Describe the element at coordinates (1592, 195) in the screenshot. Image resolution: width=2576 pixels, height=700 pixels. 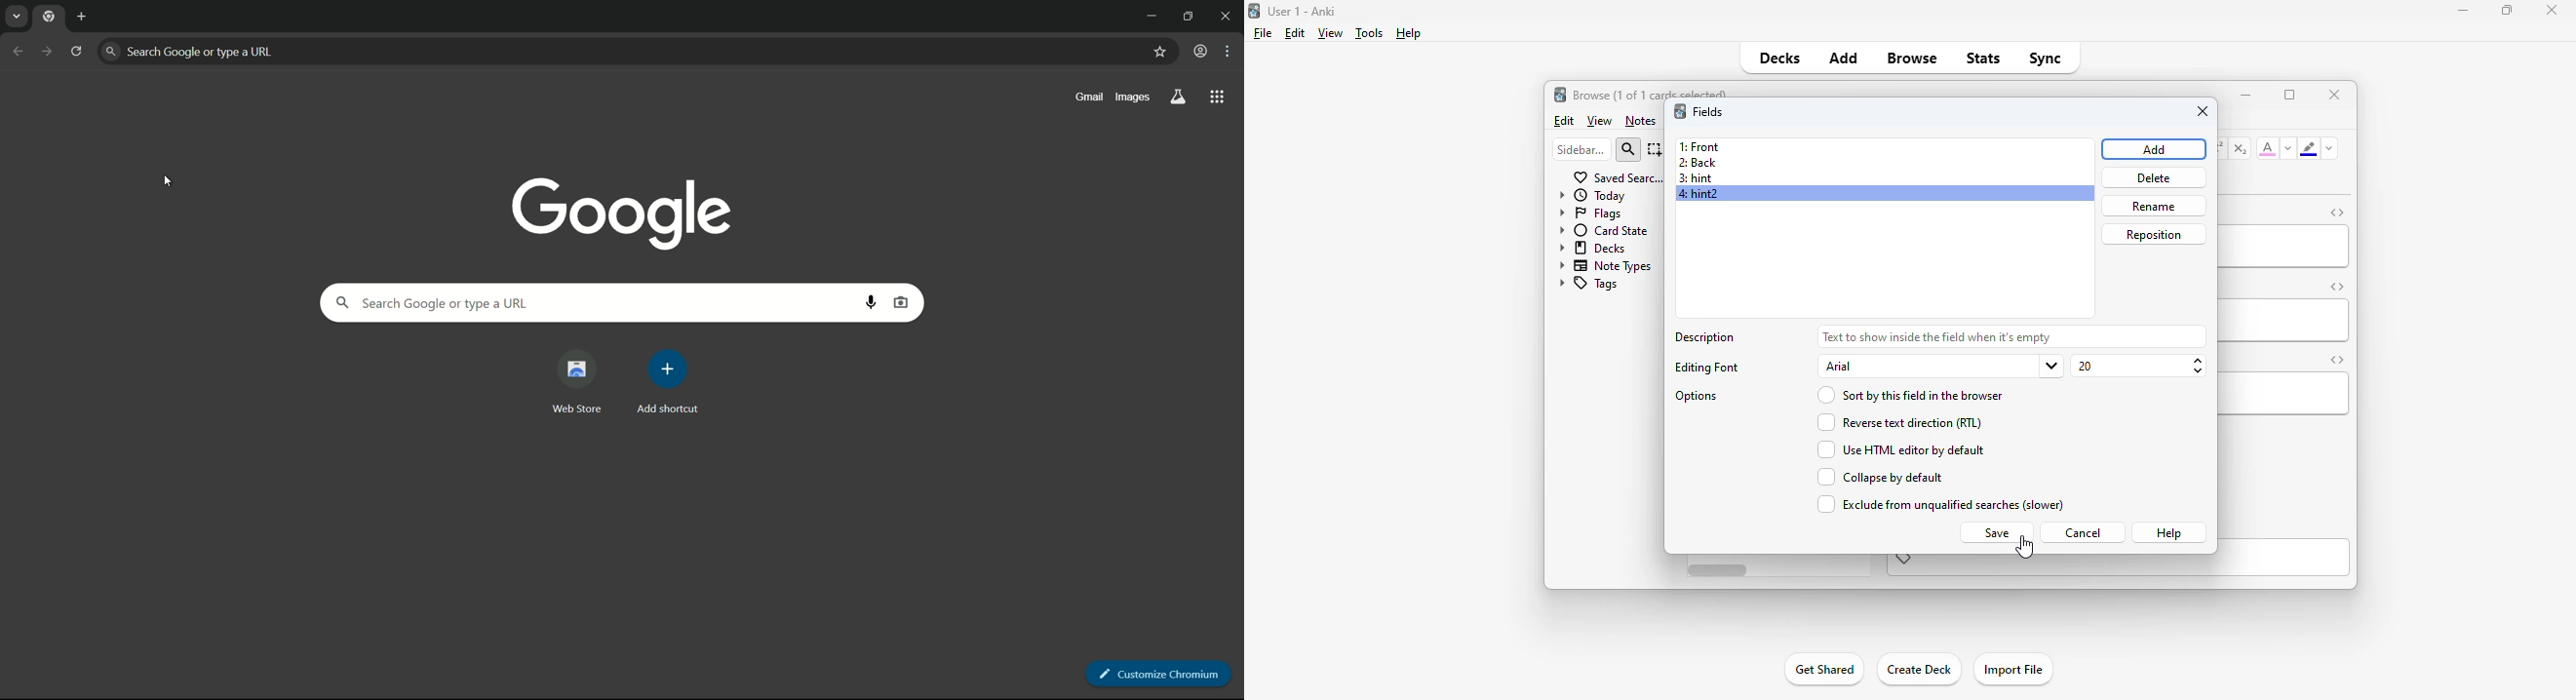
I see `today` at that location.